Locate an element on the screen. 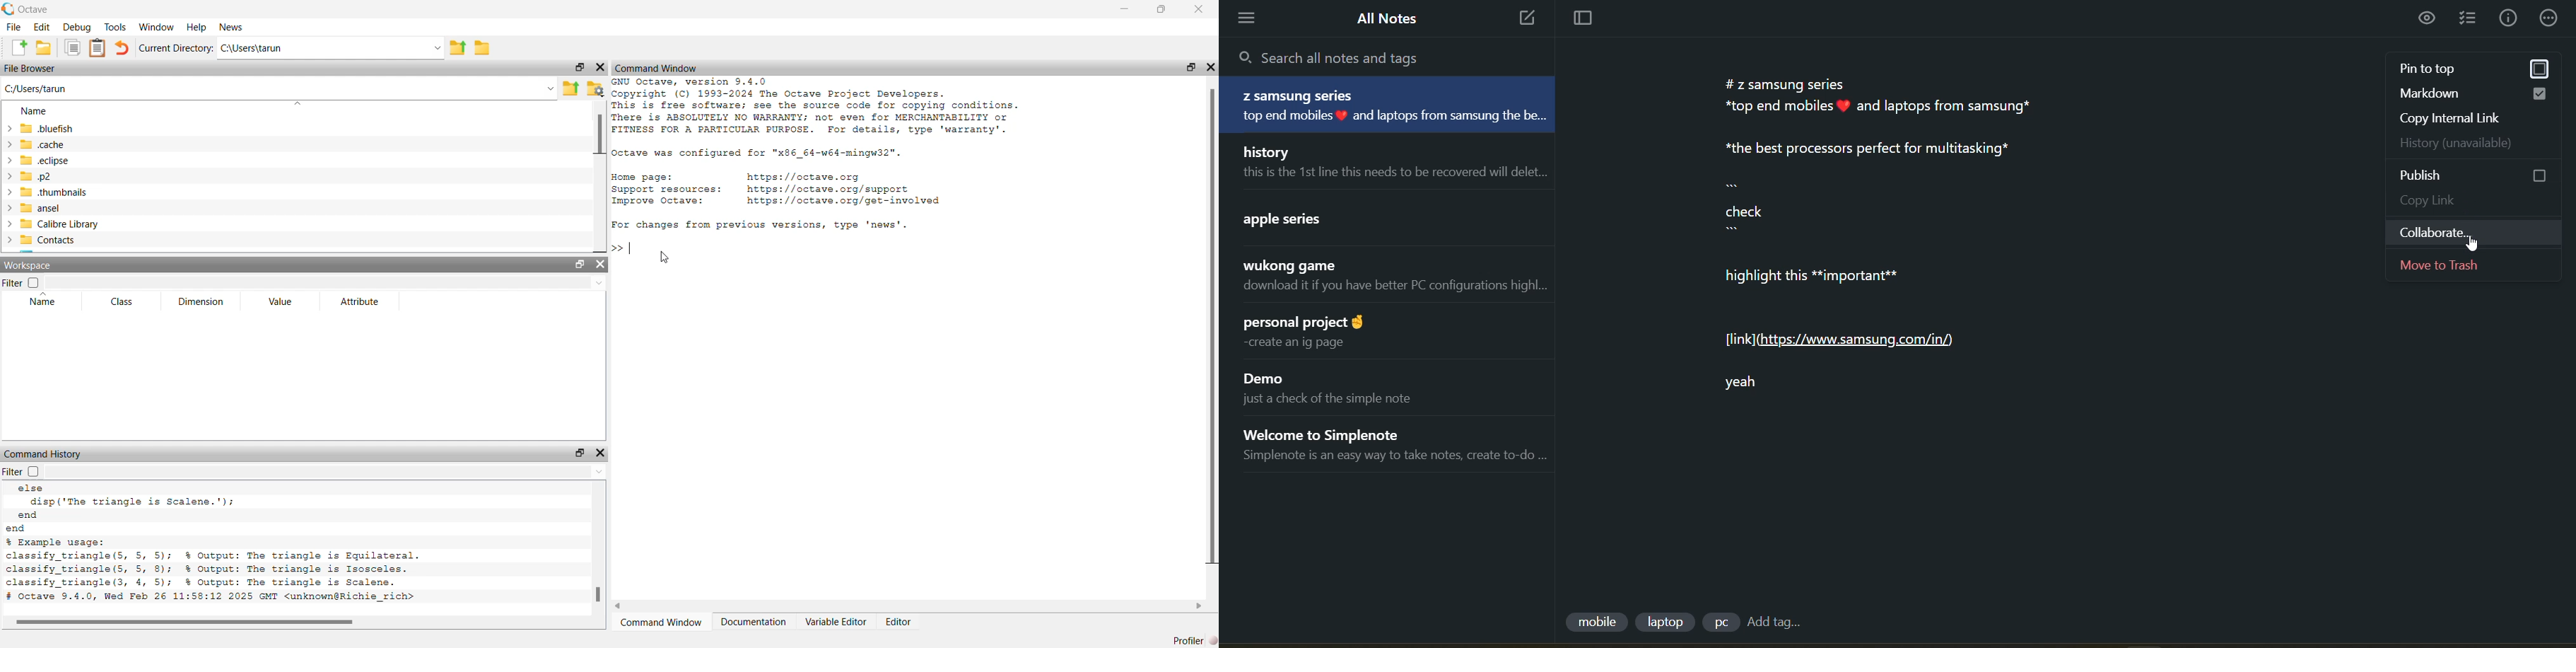 Image resolution: width=2576 pixels, height=672 pixels. markdown is located at coordinates (2483, 95).